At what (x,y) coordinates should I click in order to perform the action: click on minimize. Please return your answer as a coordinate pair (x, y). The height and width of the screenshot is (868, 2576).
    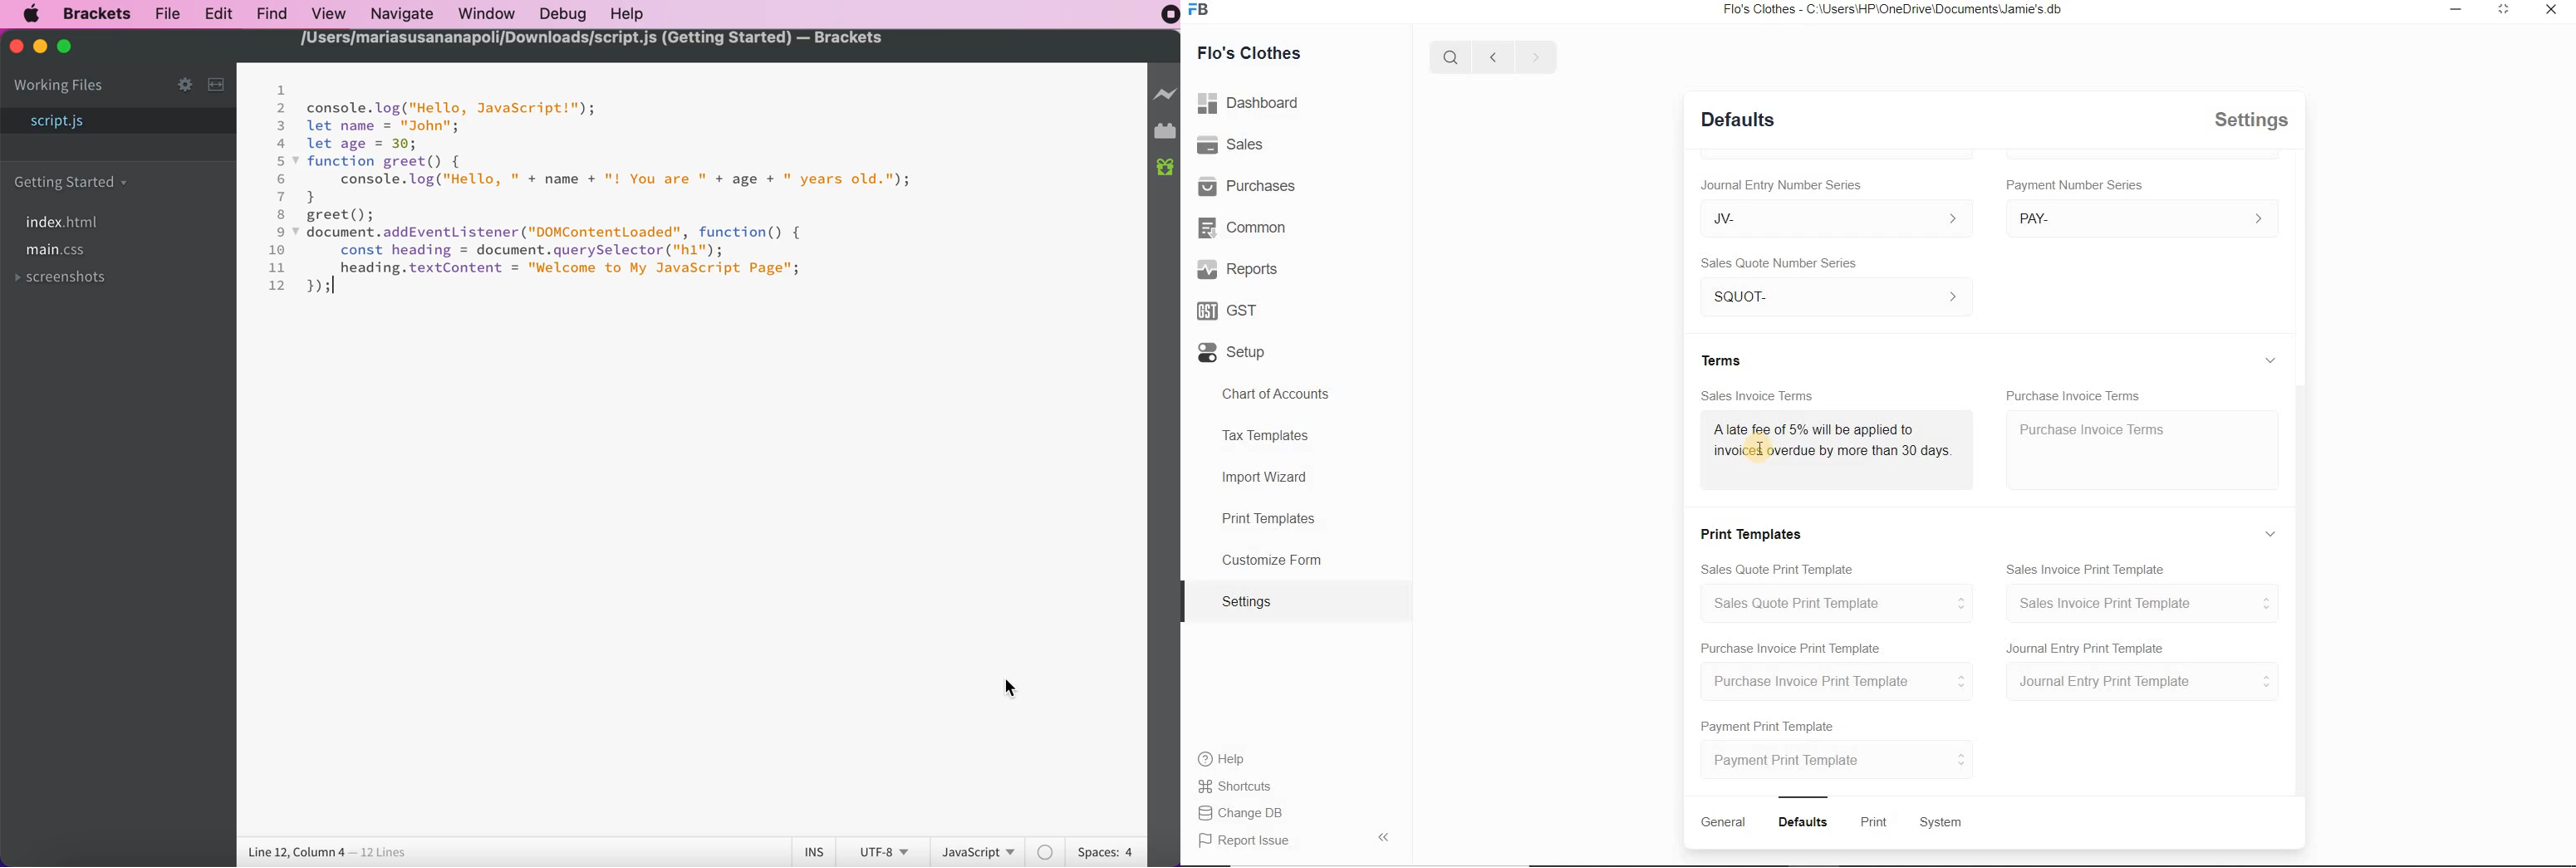
    Looking at the image, I should click on (39, 47).